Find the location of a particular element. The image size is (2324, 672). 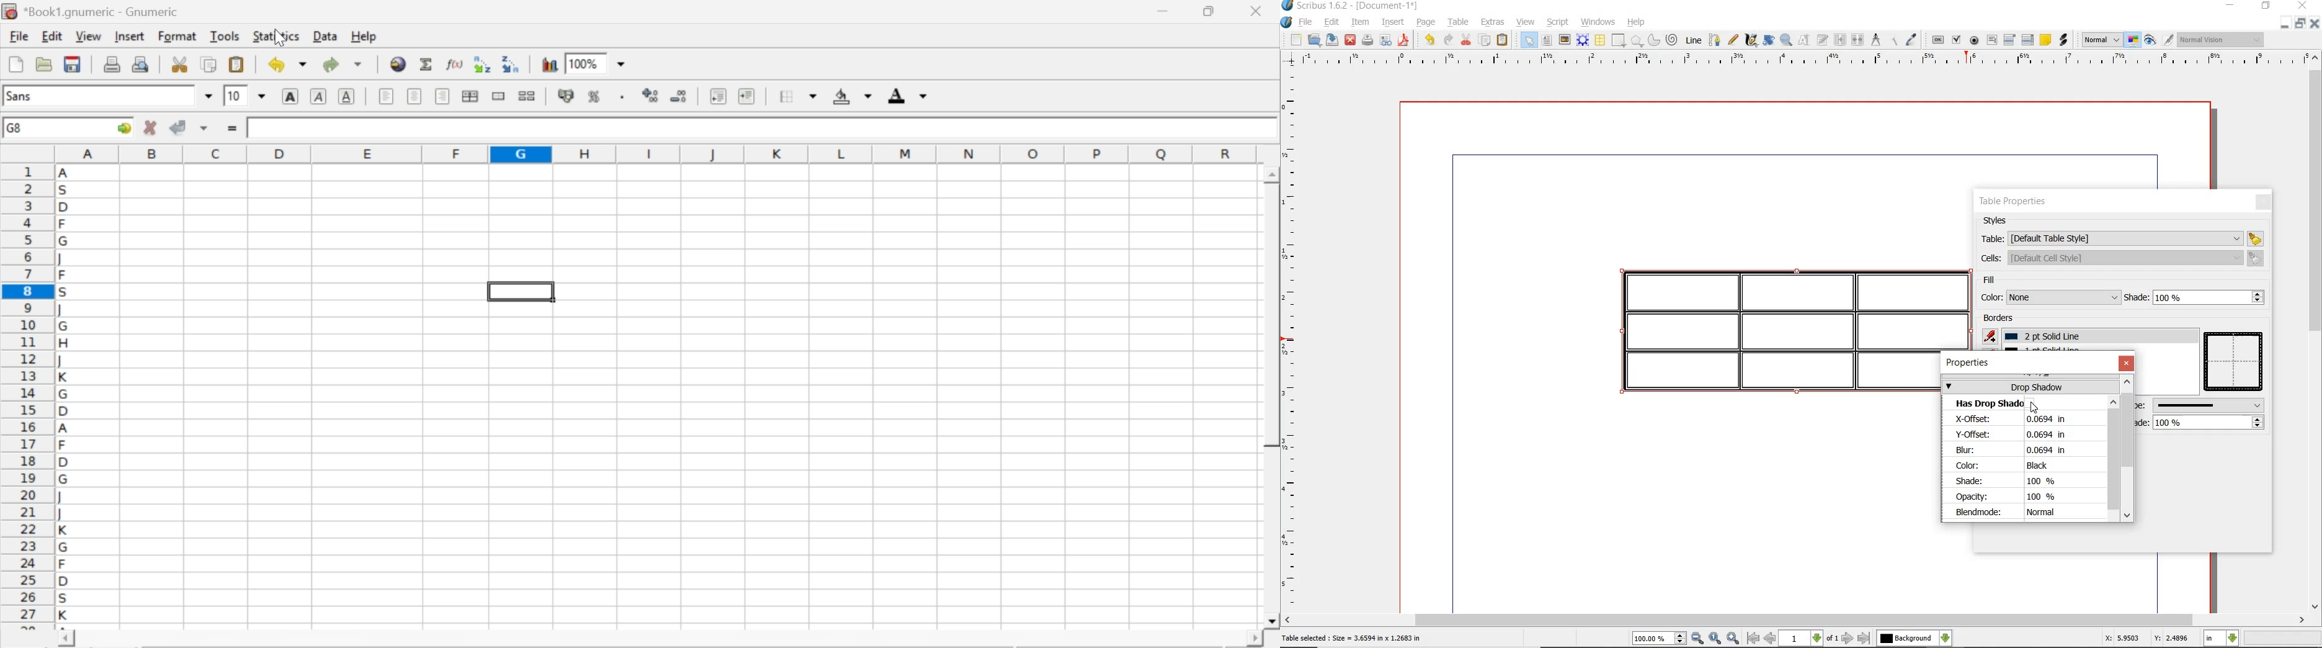

help is located at coordinates (1635, 23).